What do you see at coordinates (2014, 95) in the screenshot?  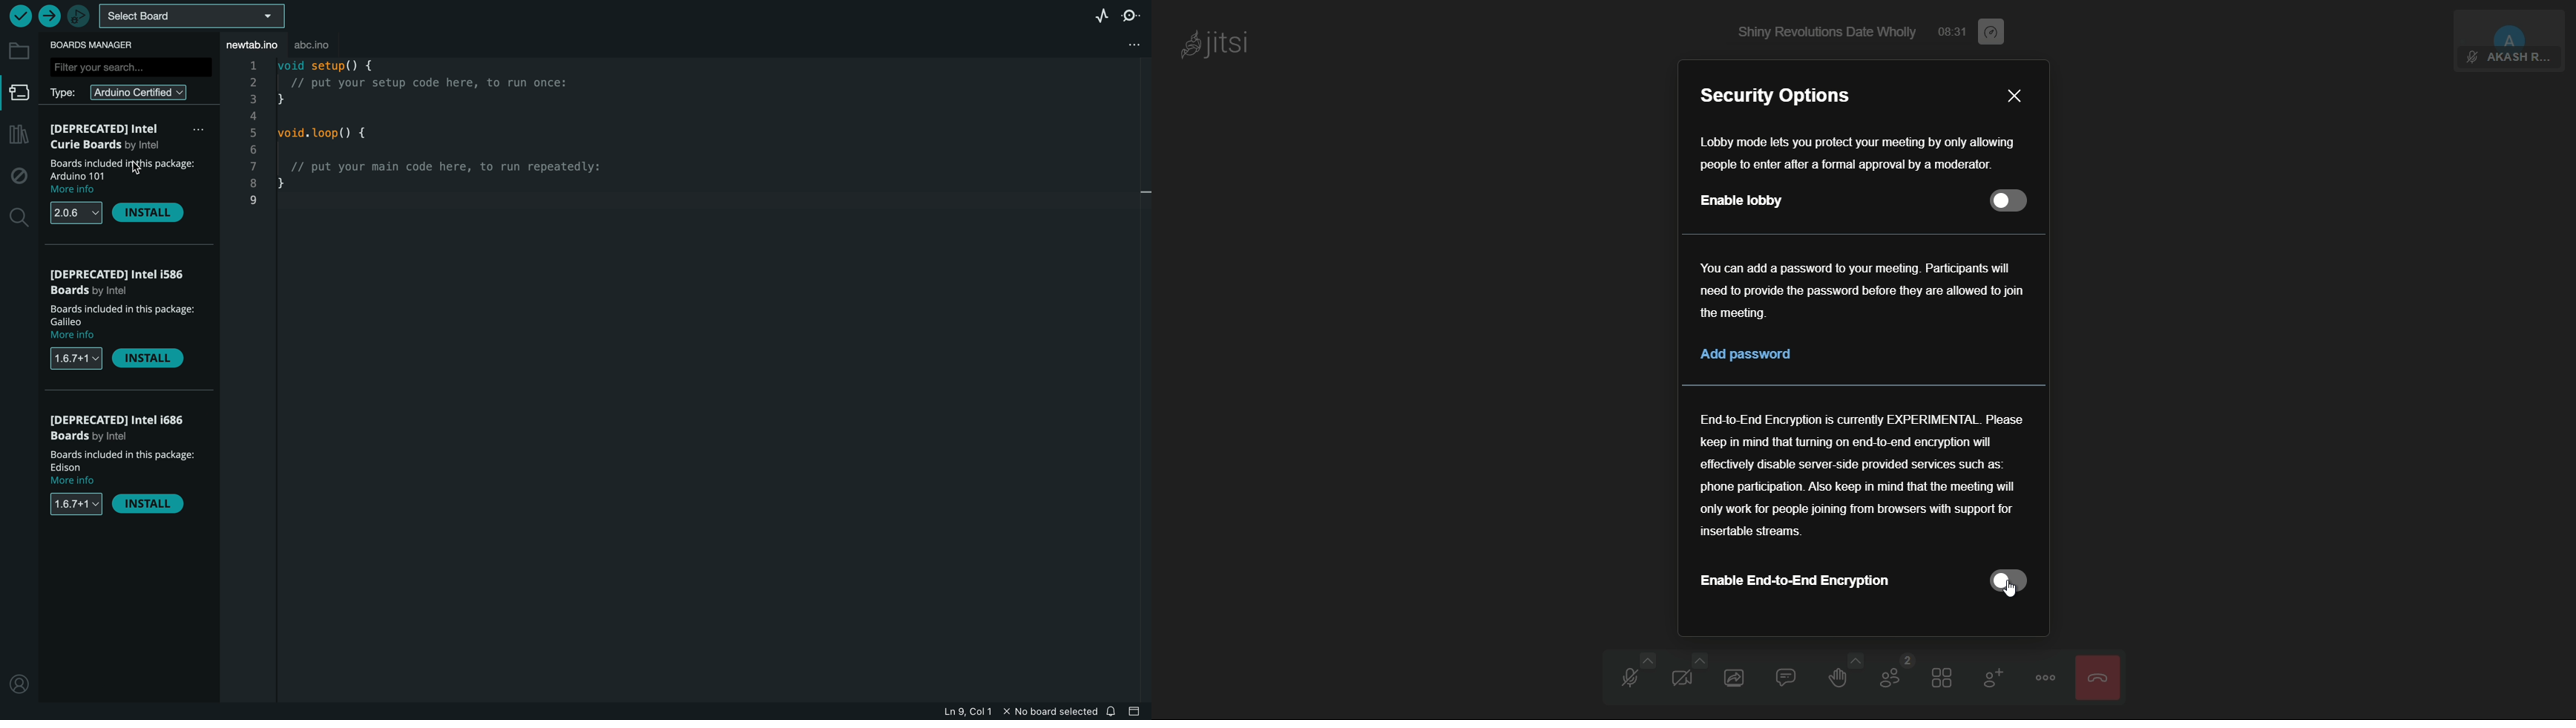 I see `close` at bounding box center [2014, 95].